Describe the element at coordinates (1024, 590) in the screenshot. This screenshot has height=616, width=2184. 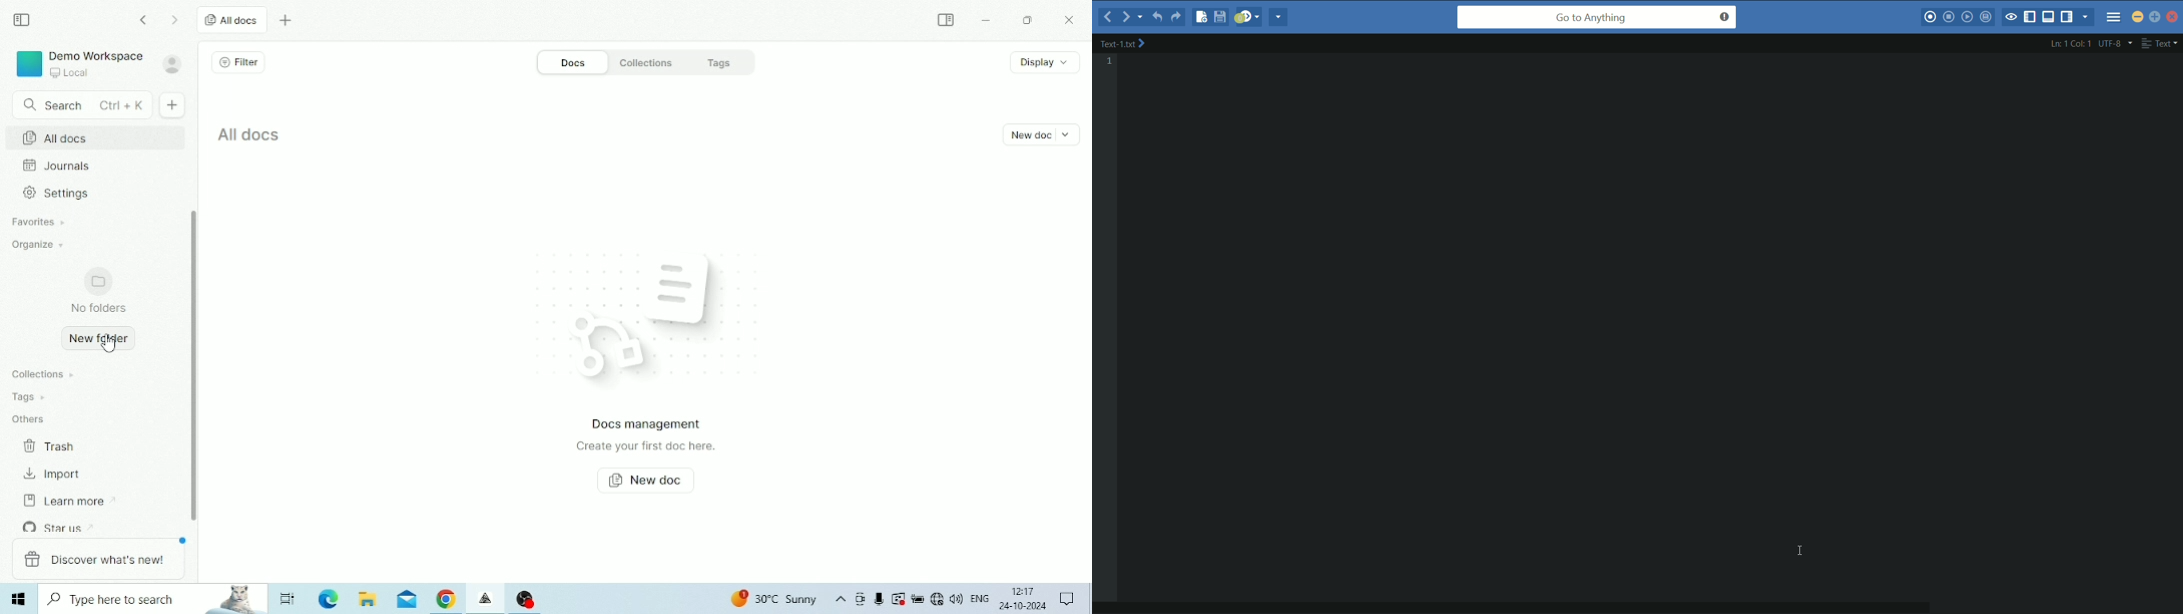
I see `Time` at that location.